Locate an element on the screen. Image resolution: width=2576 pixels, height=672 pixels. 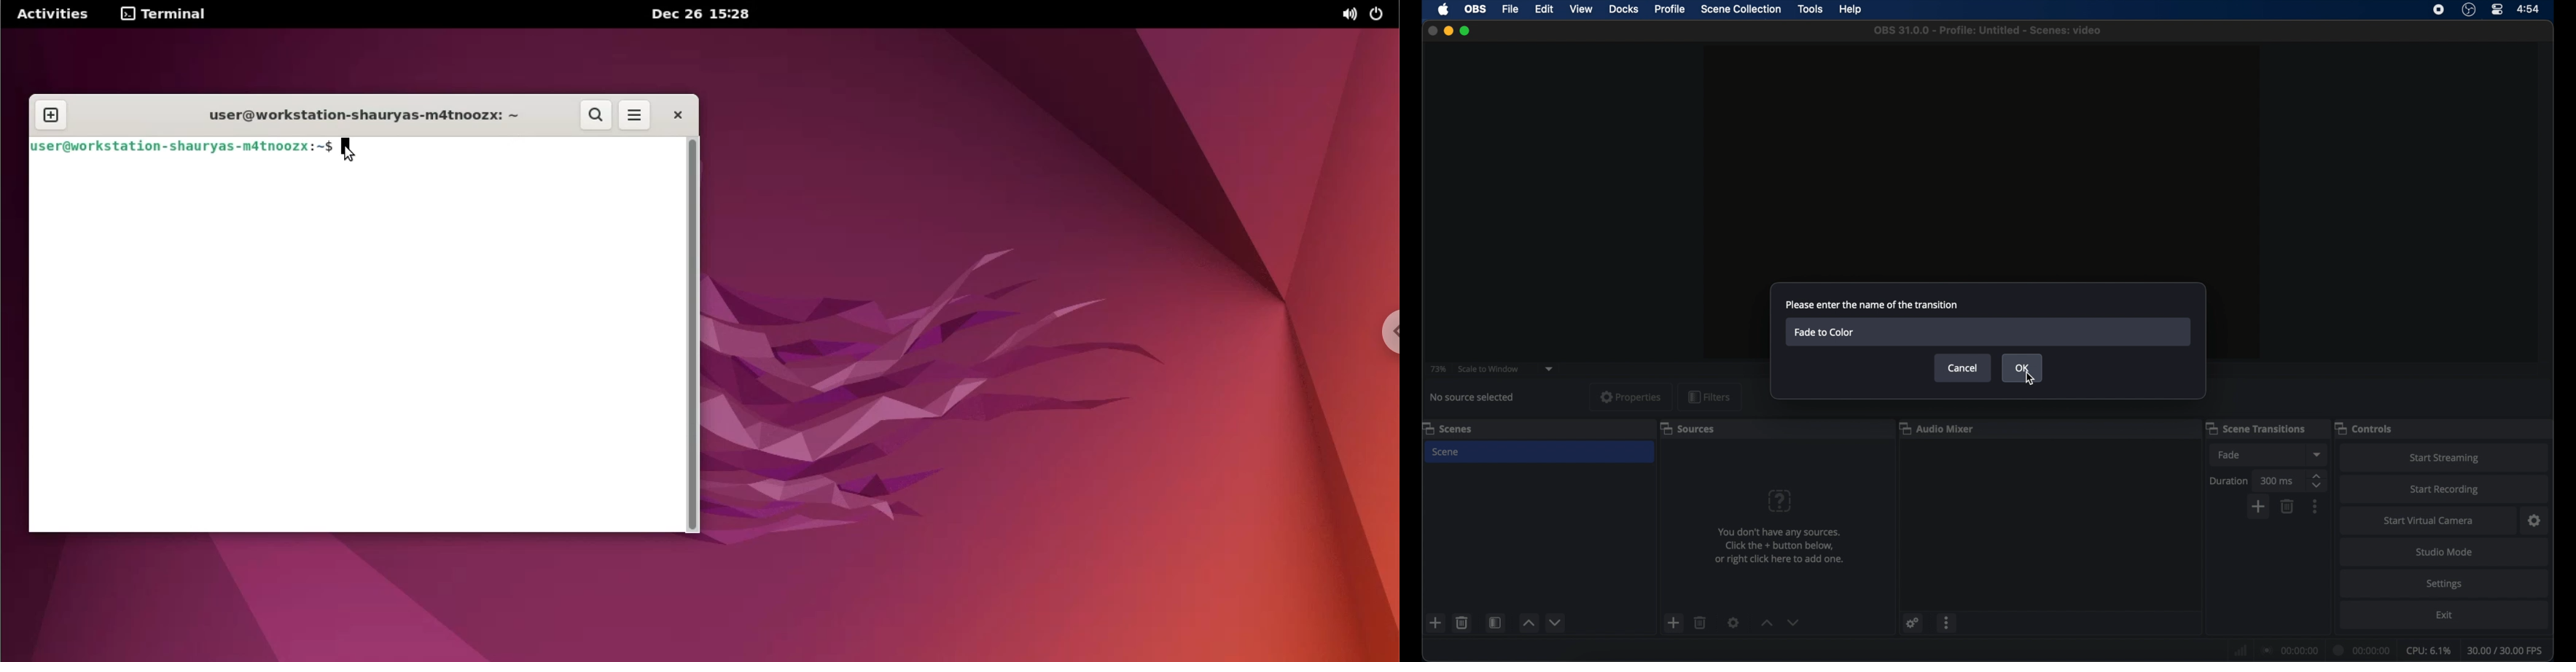
more options is located at coordinates (1947, 622).